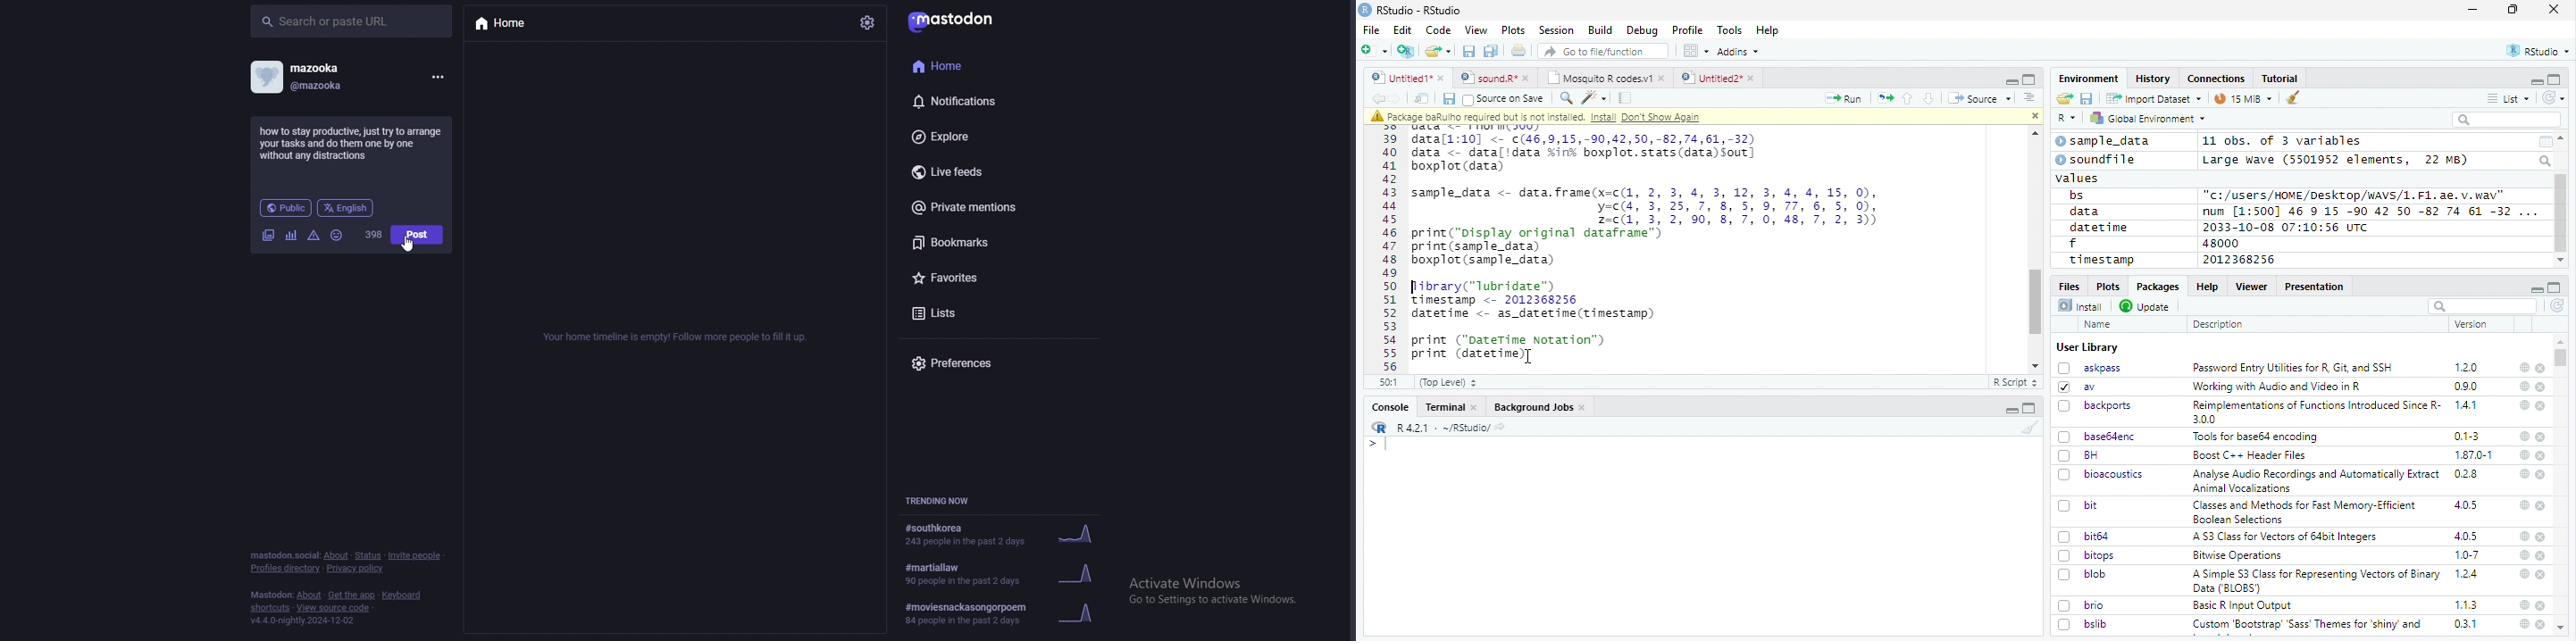 Image resolution: width=2576 pixels, height=644 pixels. I want to click on trending, so click(1014, 611).